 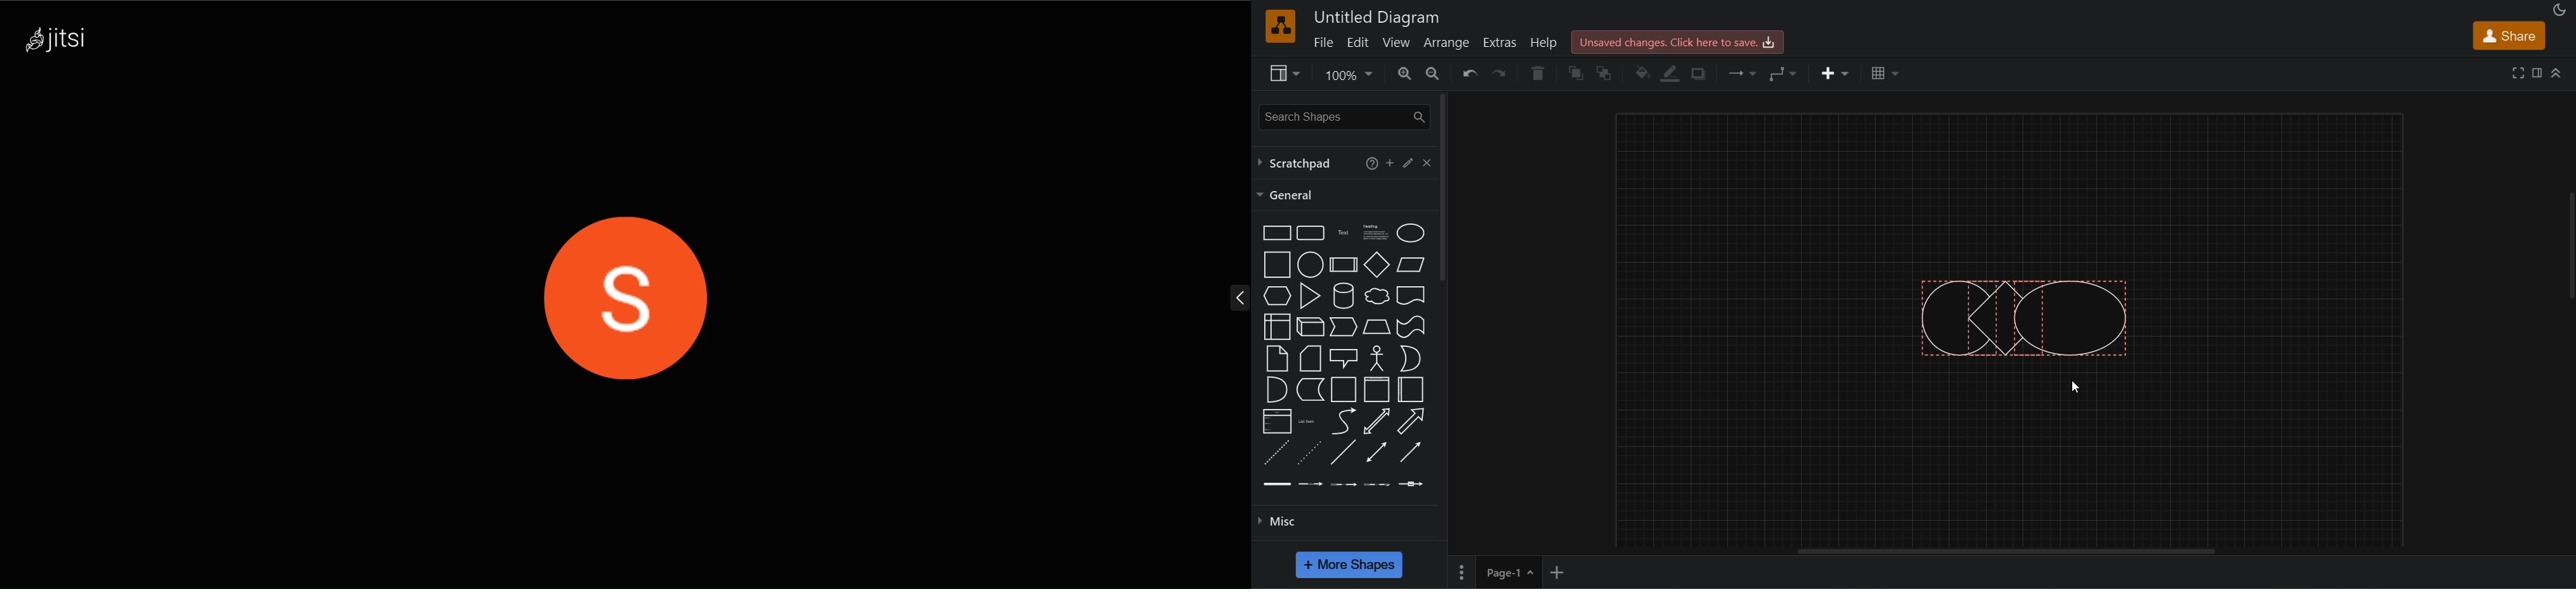 I want to click on cylinder, so click(x=1342, y=295).